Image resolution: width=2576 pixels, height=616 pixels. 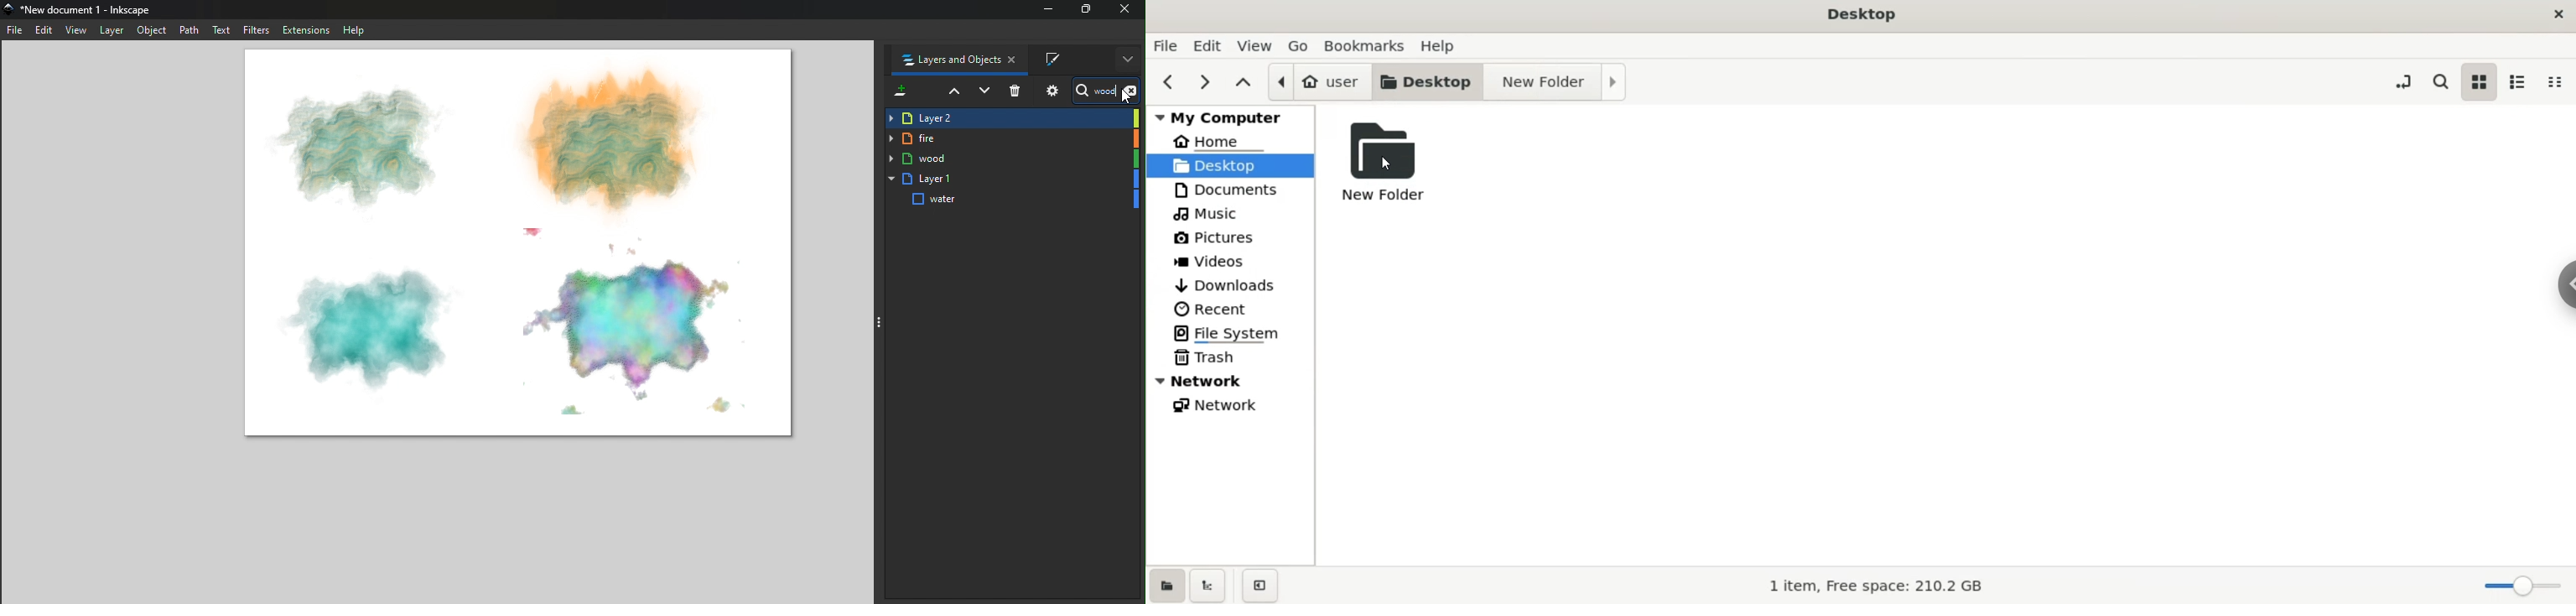 I want to click on More options, so click(x=1128, y=59).